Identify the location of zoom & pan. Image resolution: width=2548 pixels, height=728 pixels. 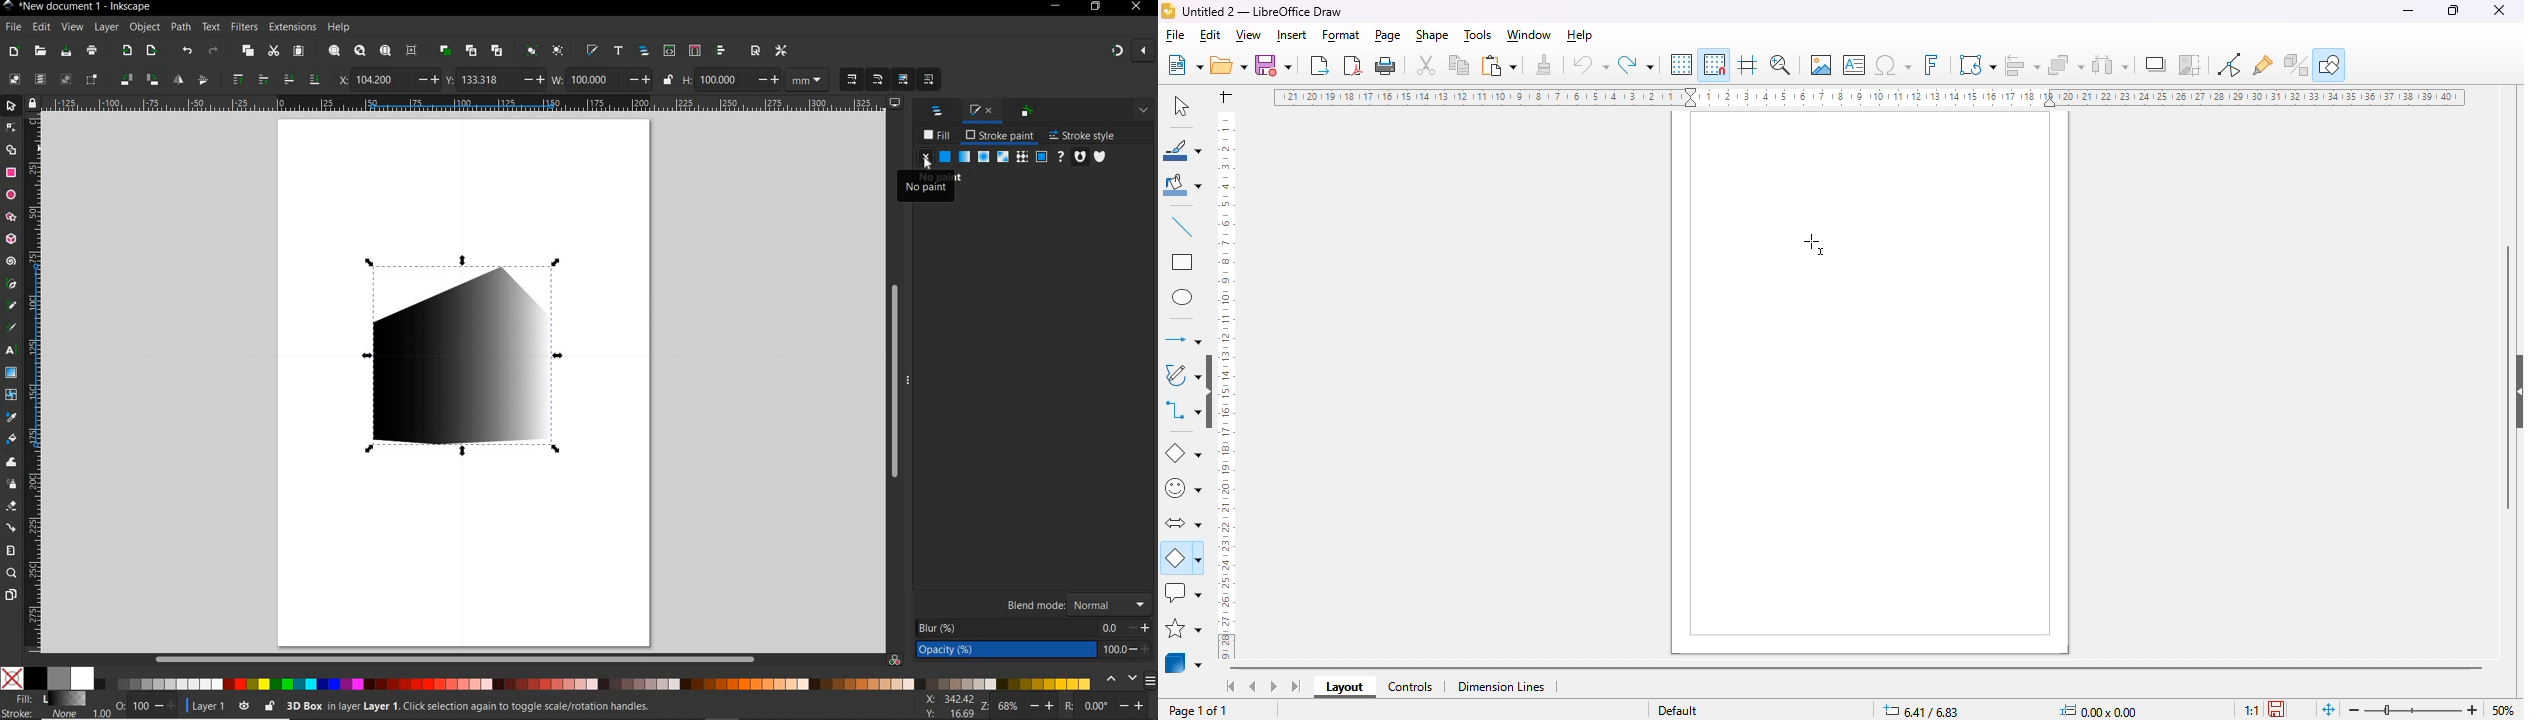
(1781, 65).